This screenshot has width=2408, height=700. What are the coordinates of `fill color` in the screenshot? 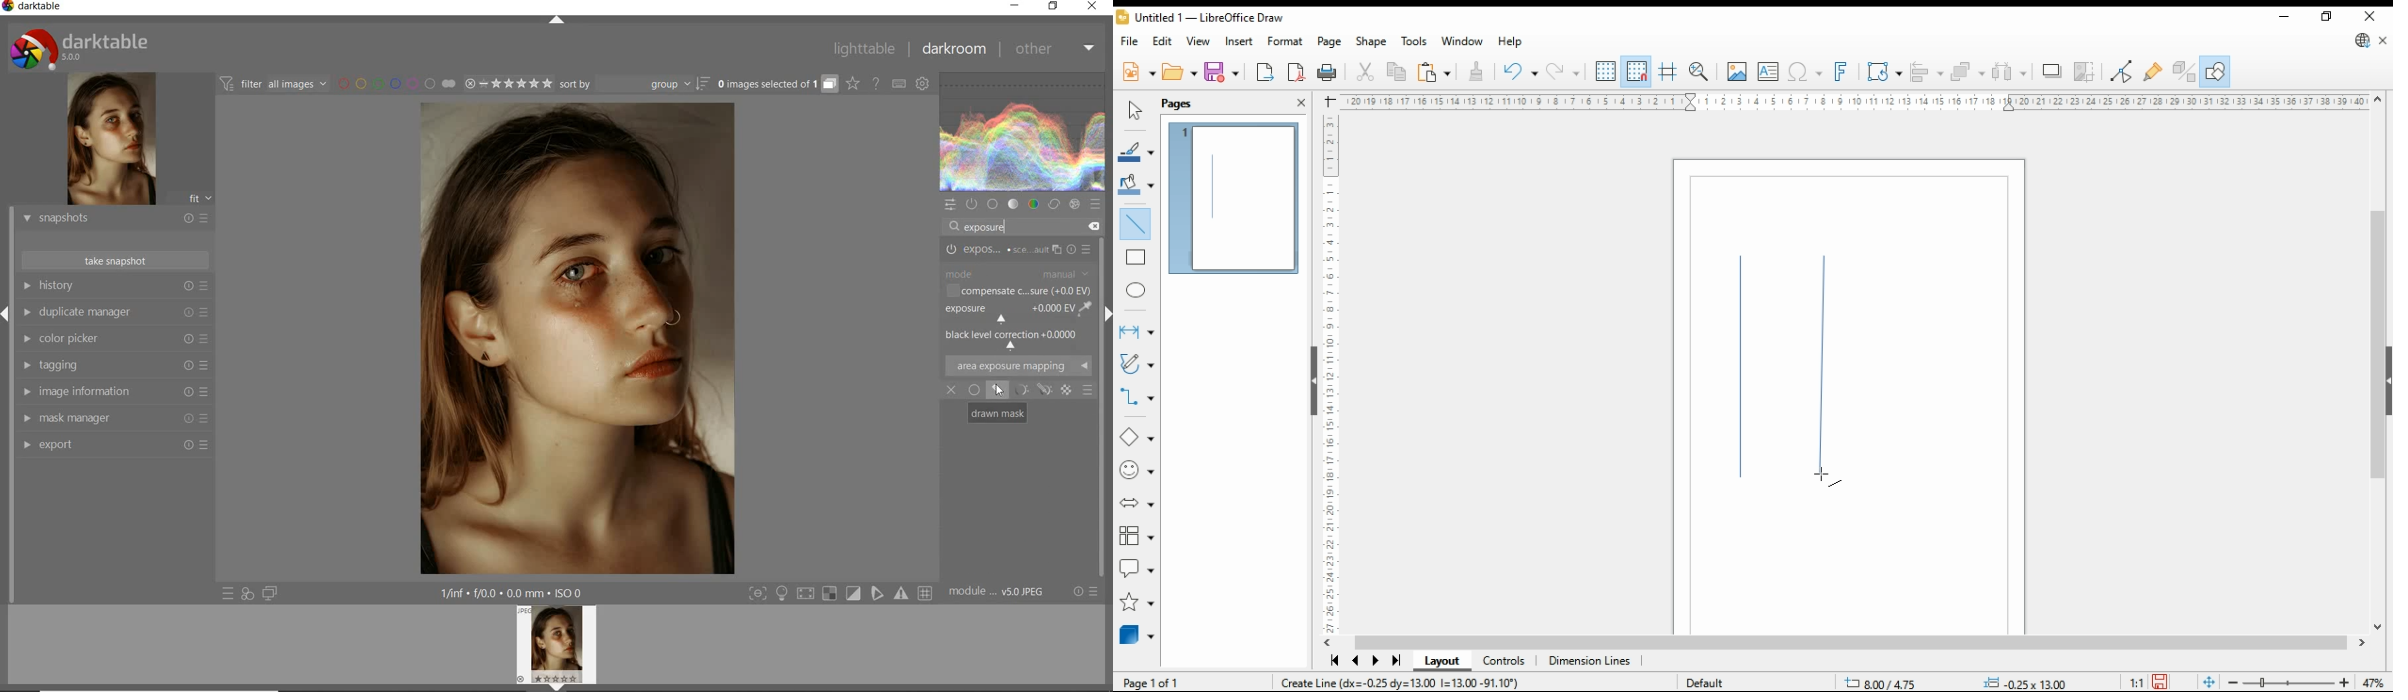 It's located at (1135, 183).